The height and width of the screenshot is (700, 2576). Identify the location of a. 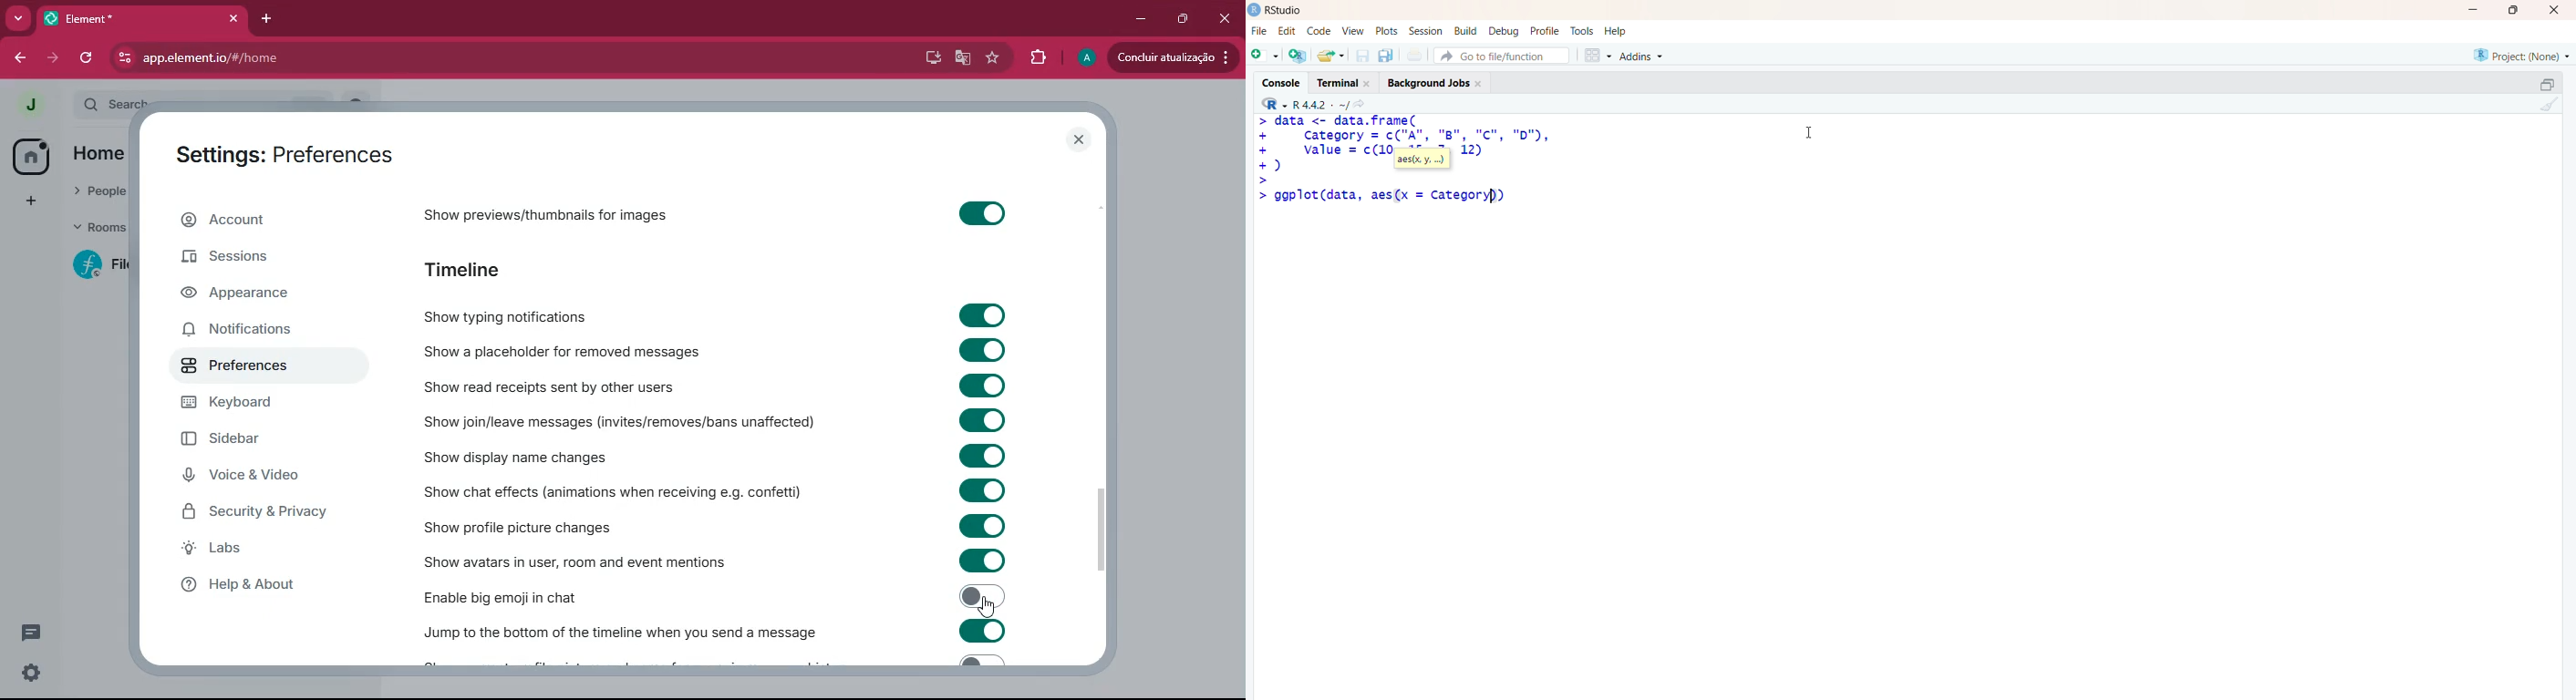
(1086, 57).